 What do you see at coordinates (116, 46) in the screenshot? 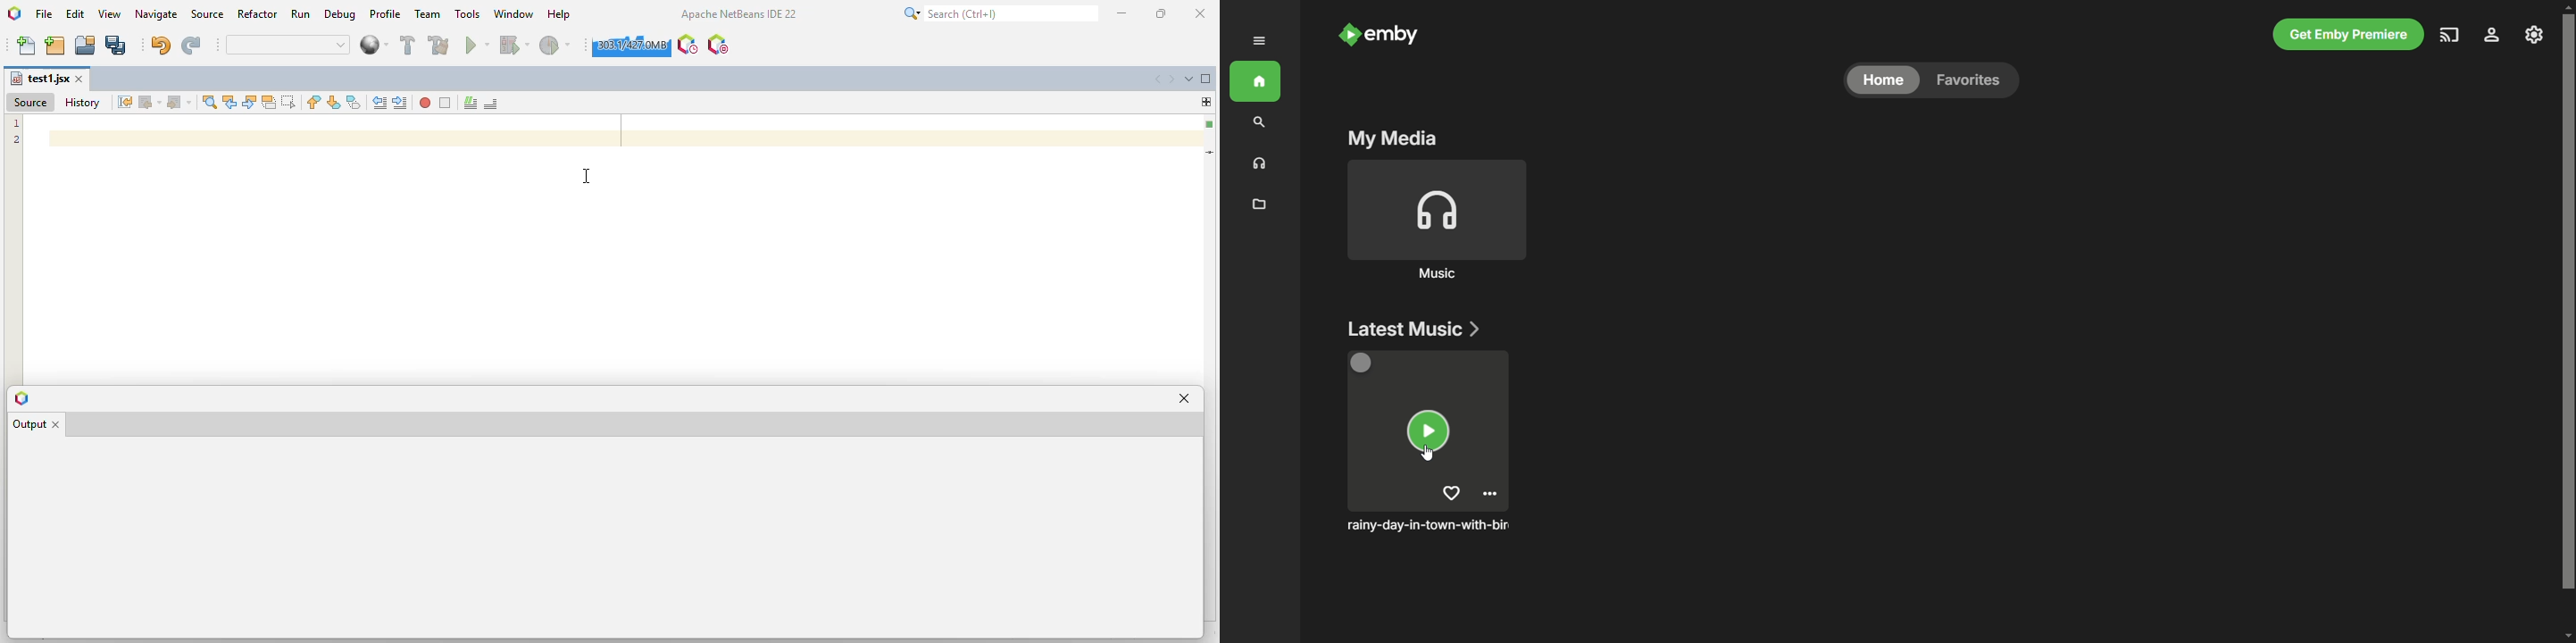
I see `save all` at bounding box center [116, 46].